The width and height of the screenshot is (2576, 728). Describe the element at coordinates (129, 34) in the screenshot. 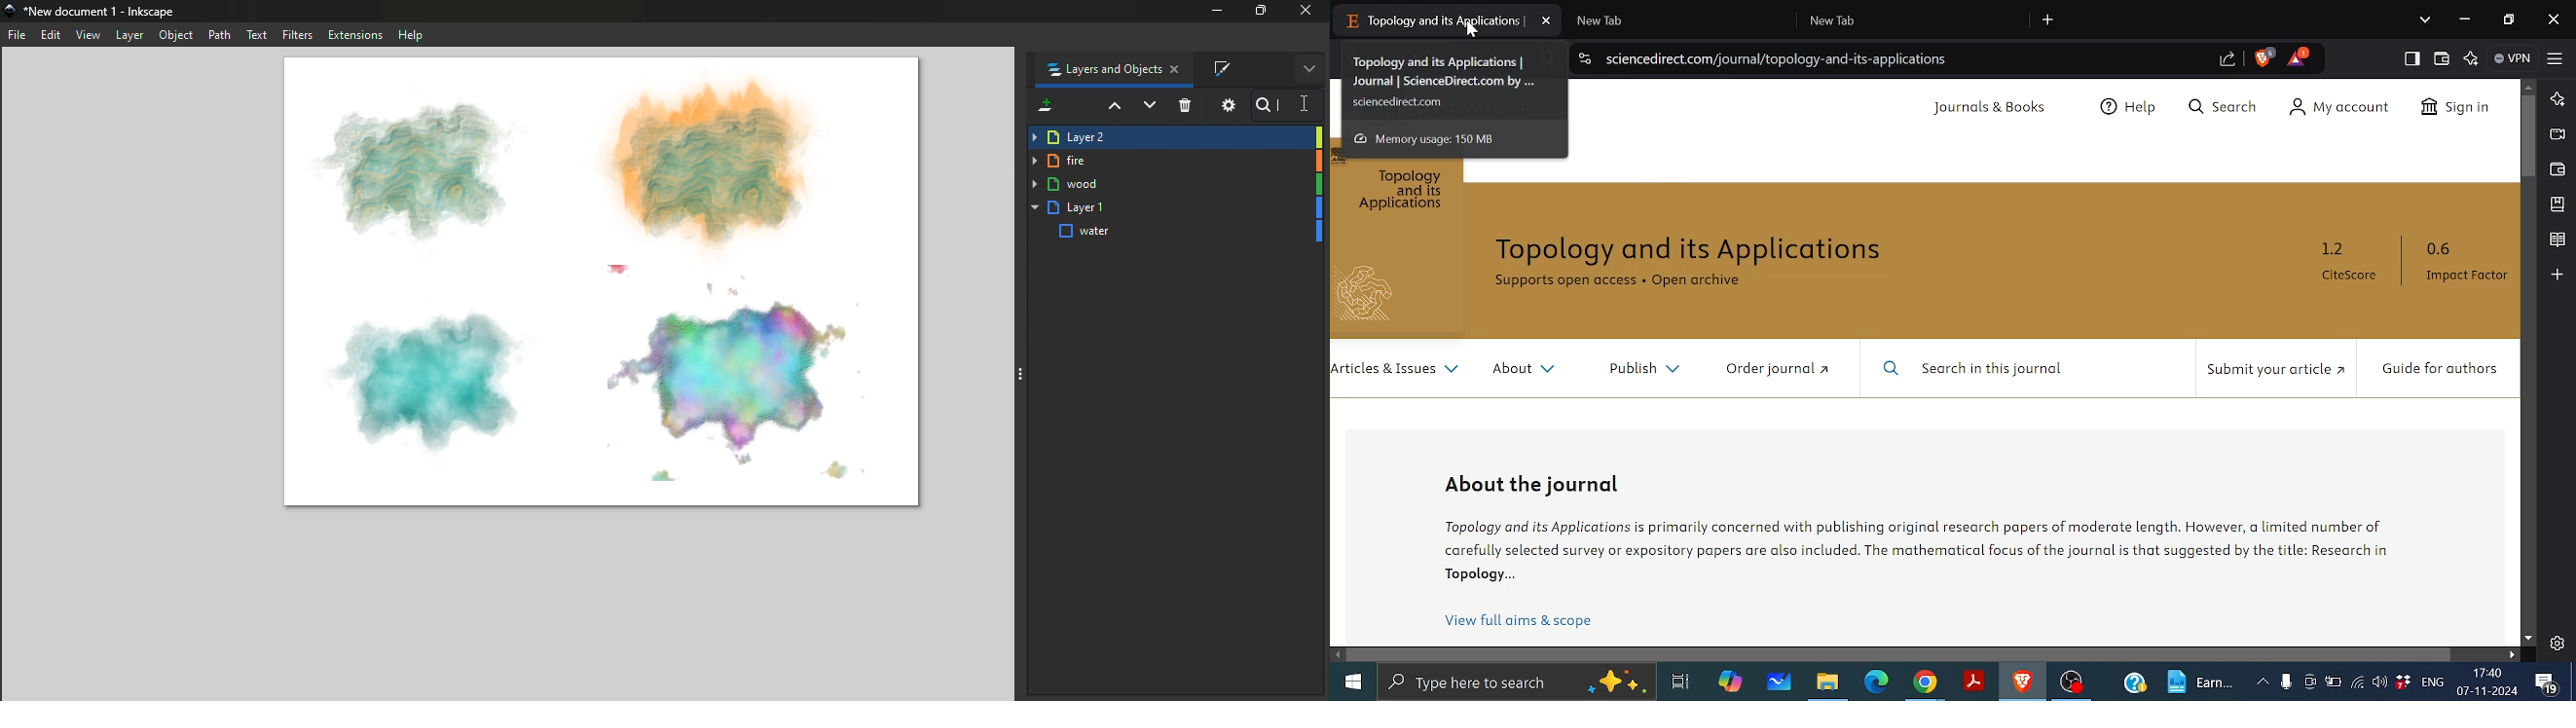

I see `Layer` at that location.